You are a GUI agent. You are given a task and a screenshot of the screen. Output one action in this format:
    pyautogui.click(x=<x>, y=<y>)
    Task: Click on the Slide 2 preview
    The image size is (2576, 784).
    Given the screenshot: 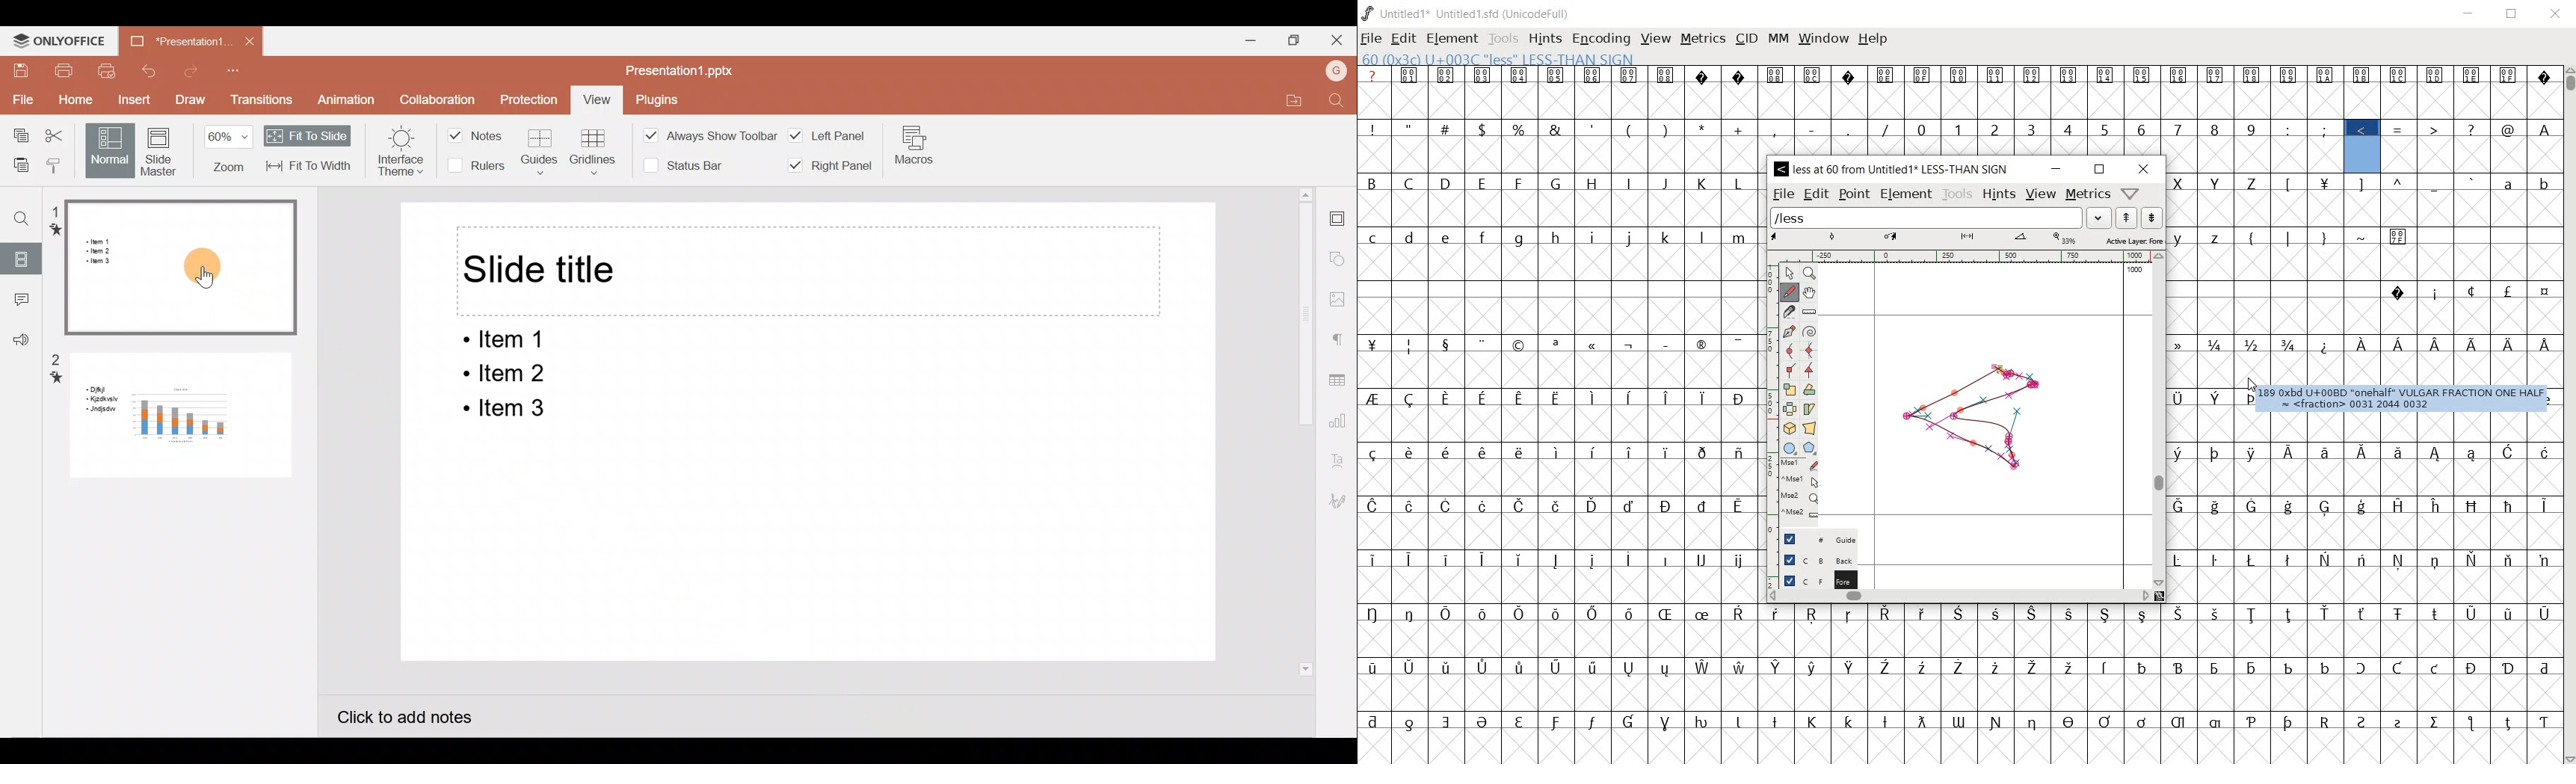 What is the action you would take?
    pyautogui.click(x=171, y=423)
    